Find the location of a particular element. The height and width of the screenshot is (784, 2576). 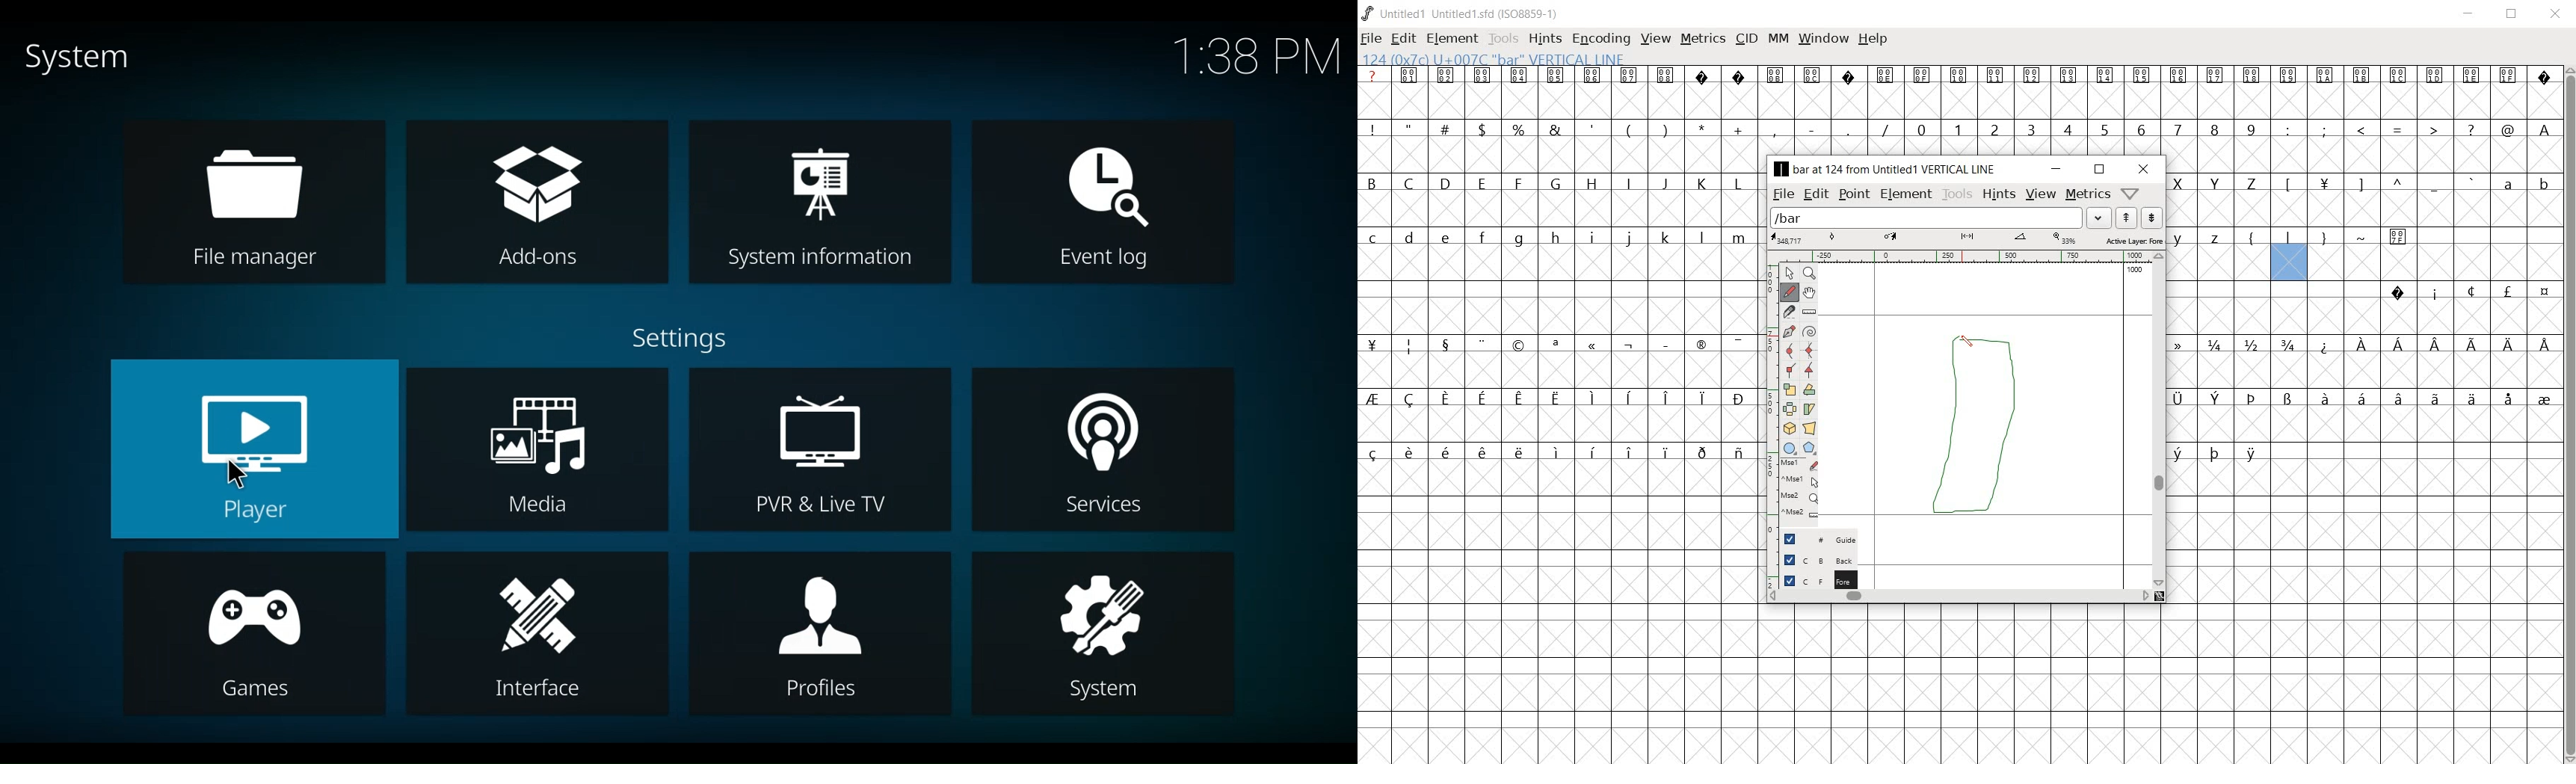

help/window is located at coordinates (2131, 192).